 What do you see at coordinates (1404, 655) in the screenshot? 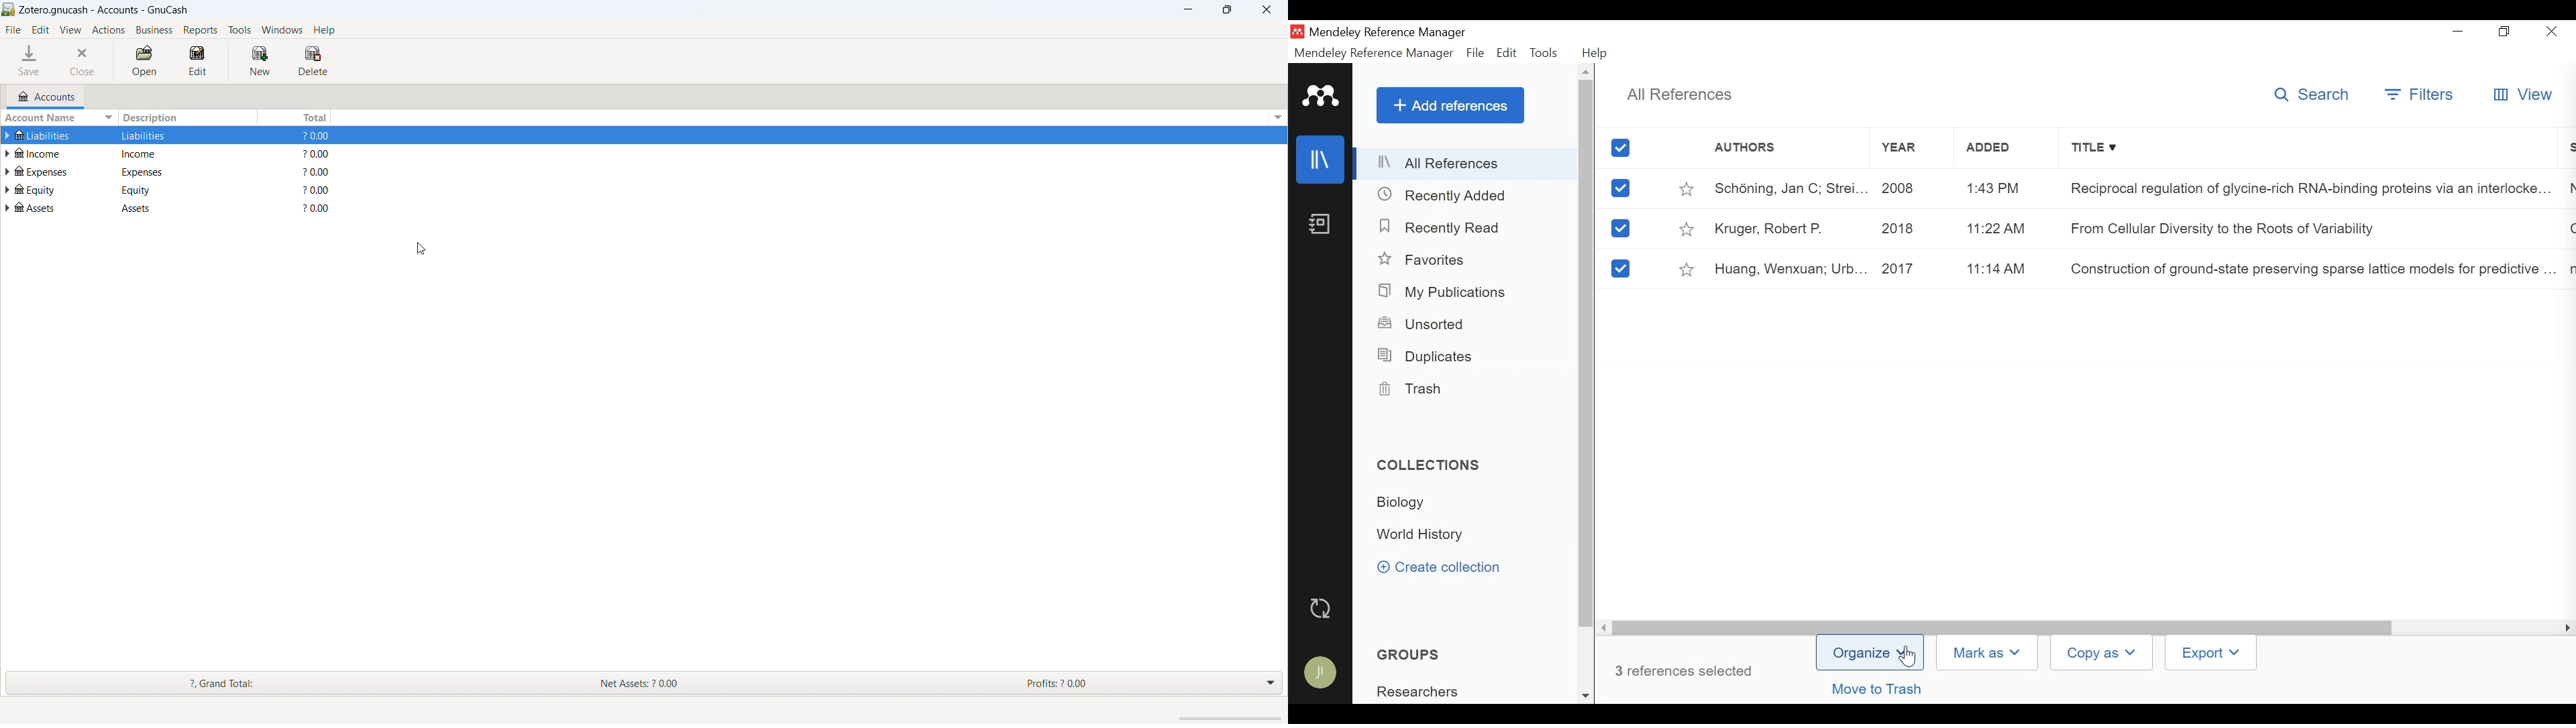
I see `Groups ` at bounding box center [1404, 655].